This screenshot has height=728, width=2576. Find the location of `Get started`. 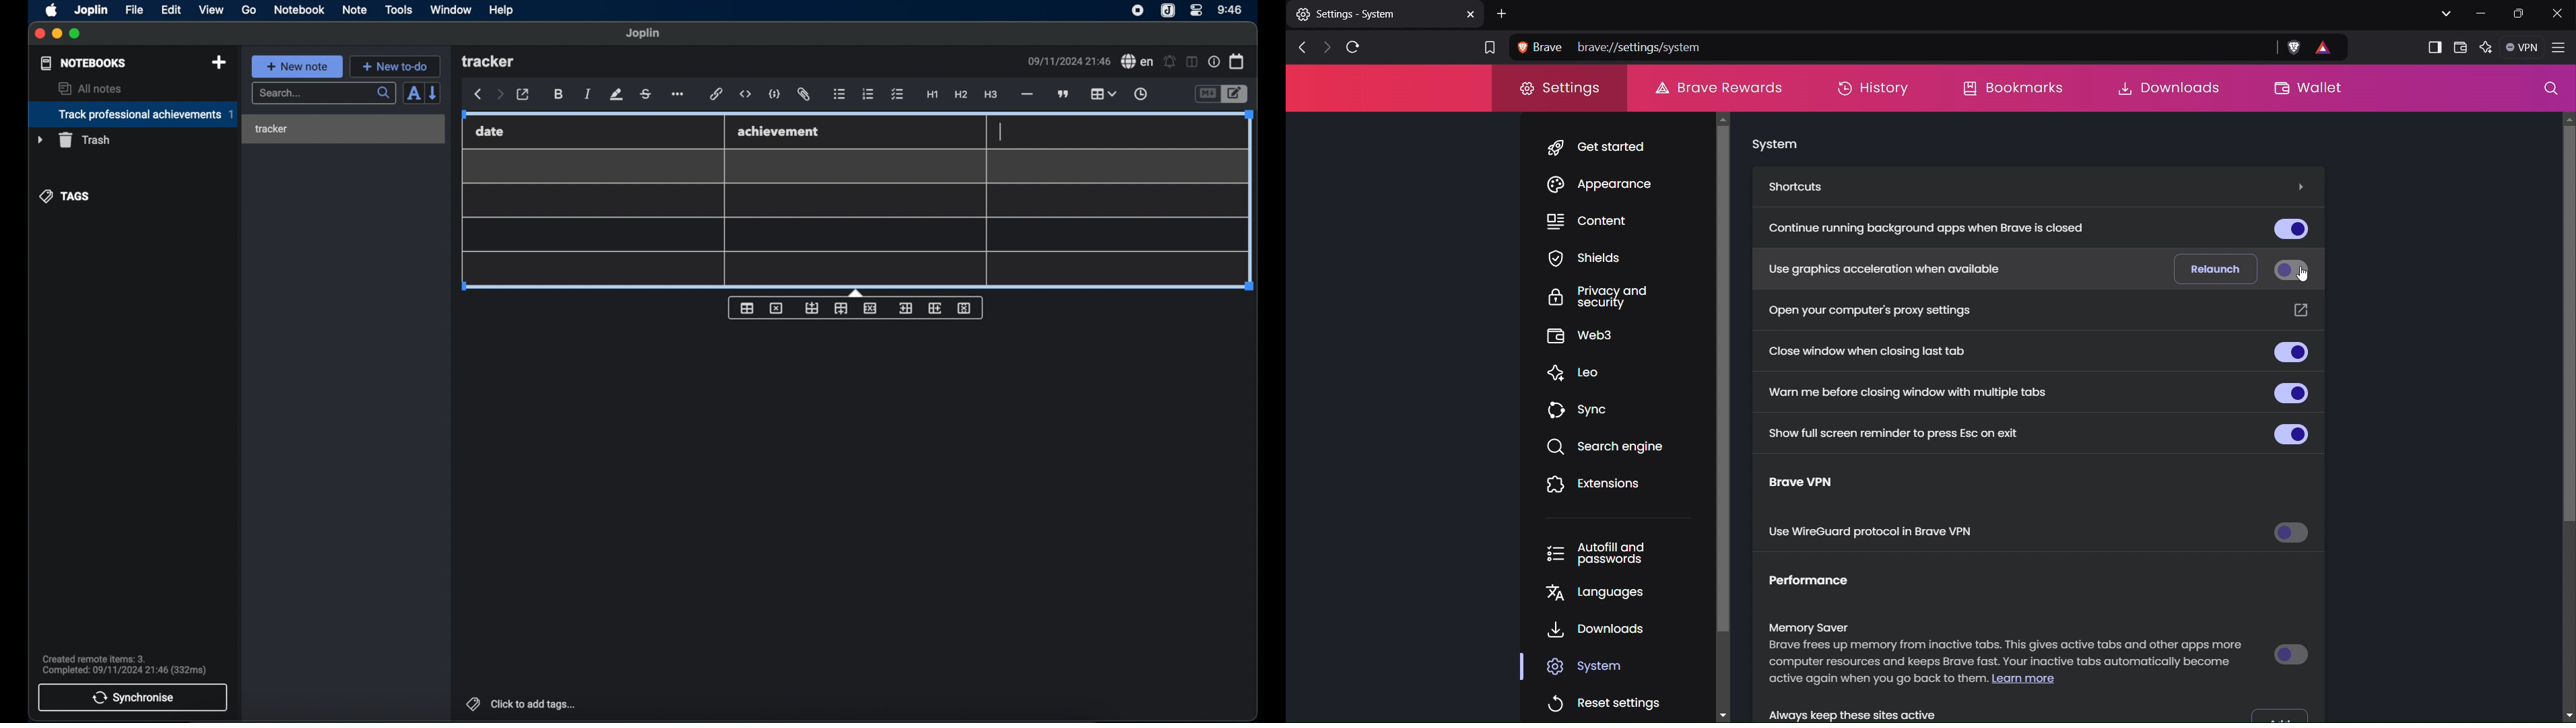

Get started is located at coordinates (1603, 147).